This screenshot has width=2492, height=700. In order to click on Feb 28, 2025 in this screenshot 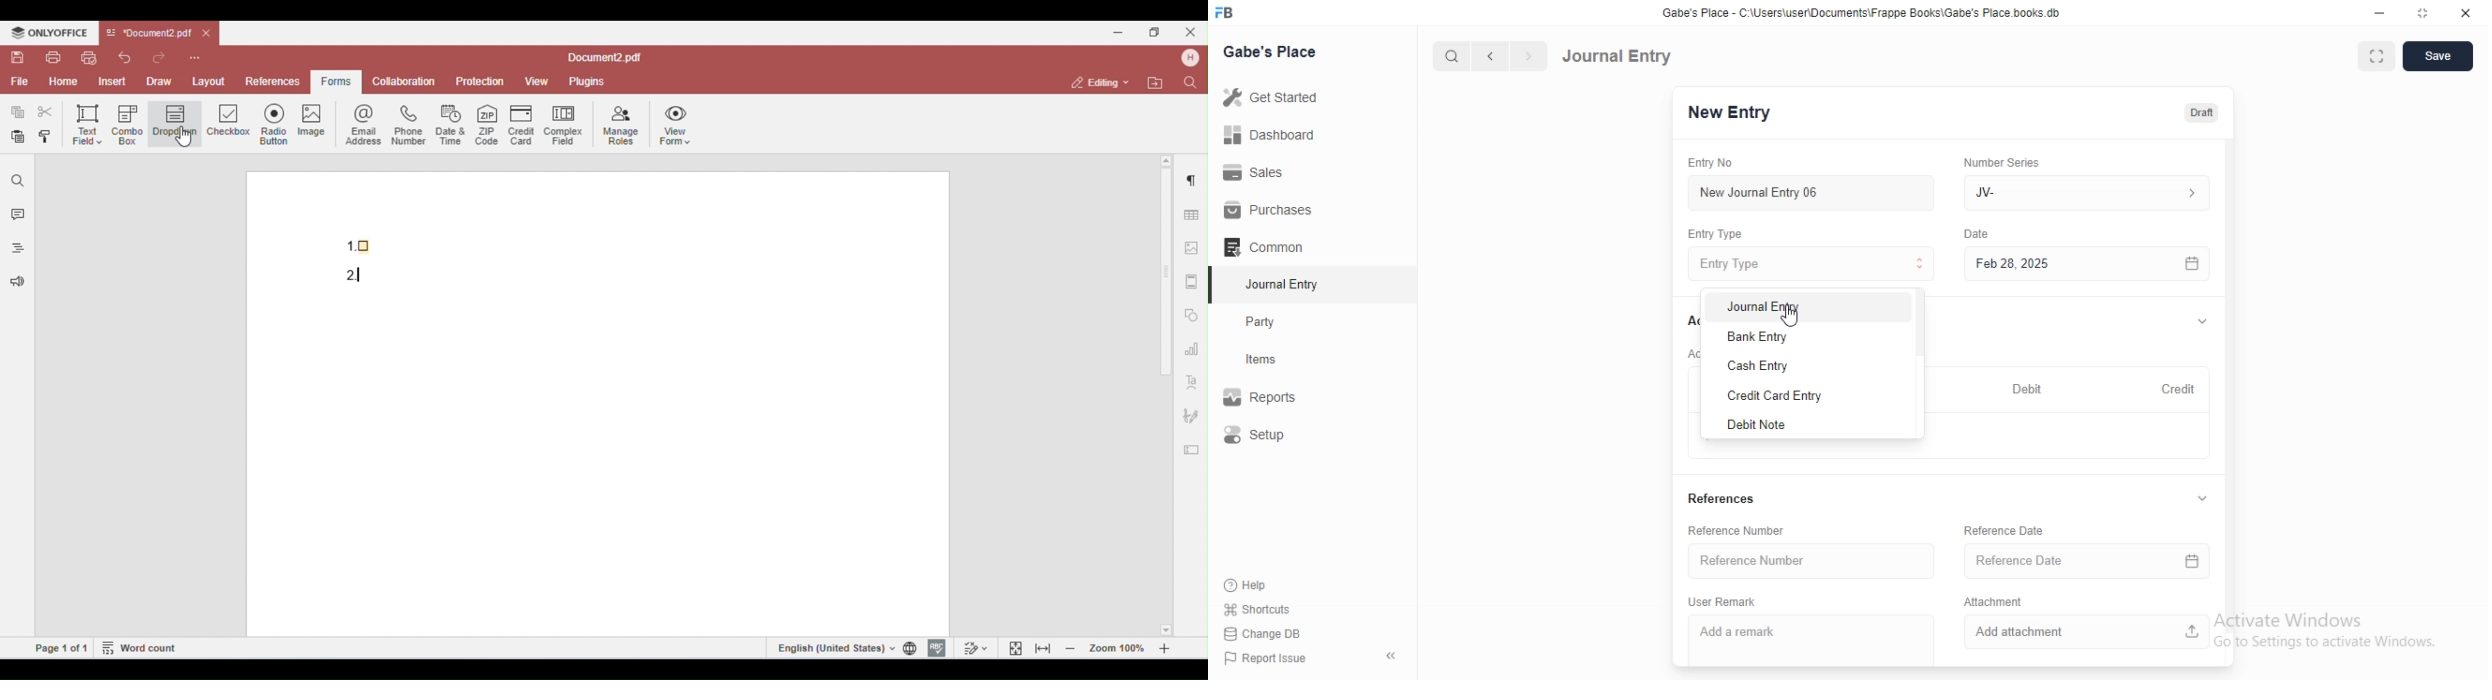, I will do `click(2068, 263)`.